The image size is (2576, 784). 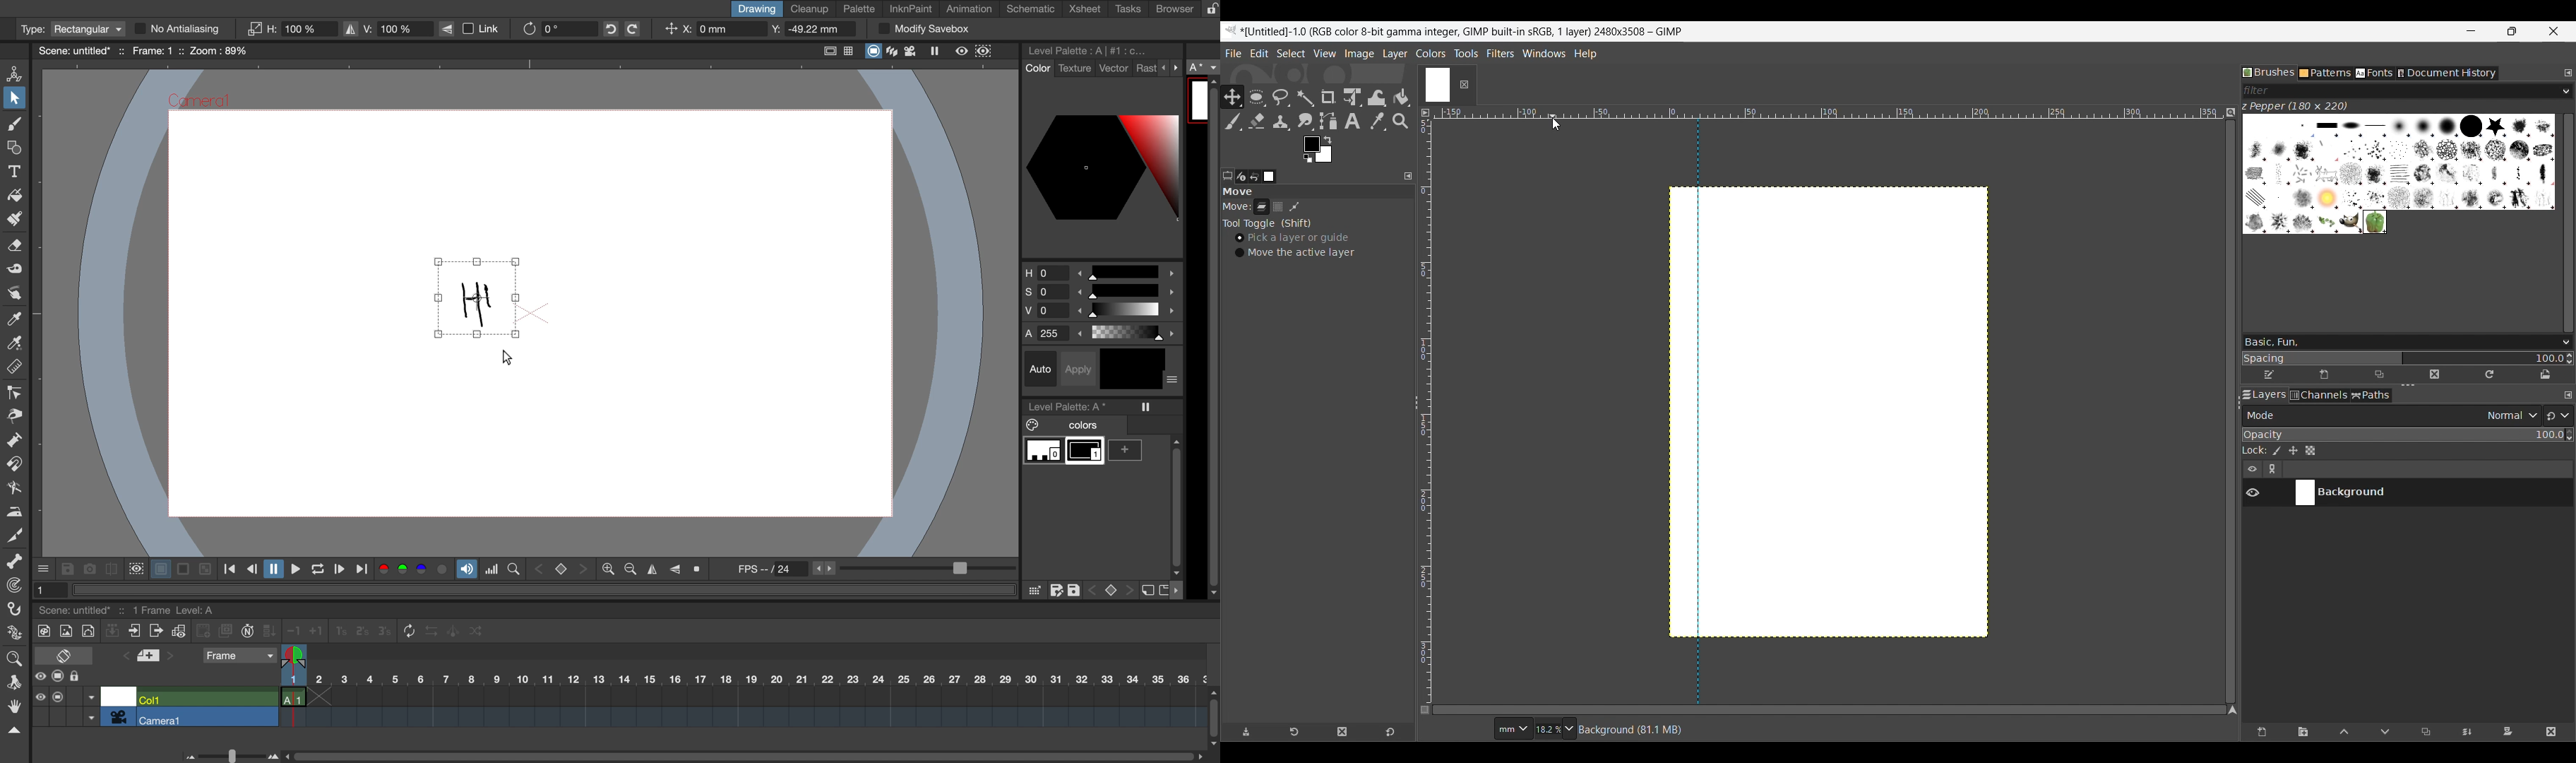 What do you see at coordinates (1291, 53) in the screenshot?
I see `Select menu` at bounding box center [1291, 53].